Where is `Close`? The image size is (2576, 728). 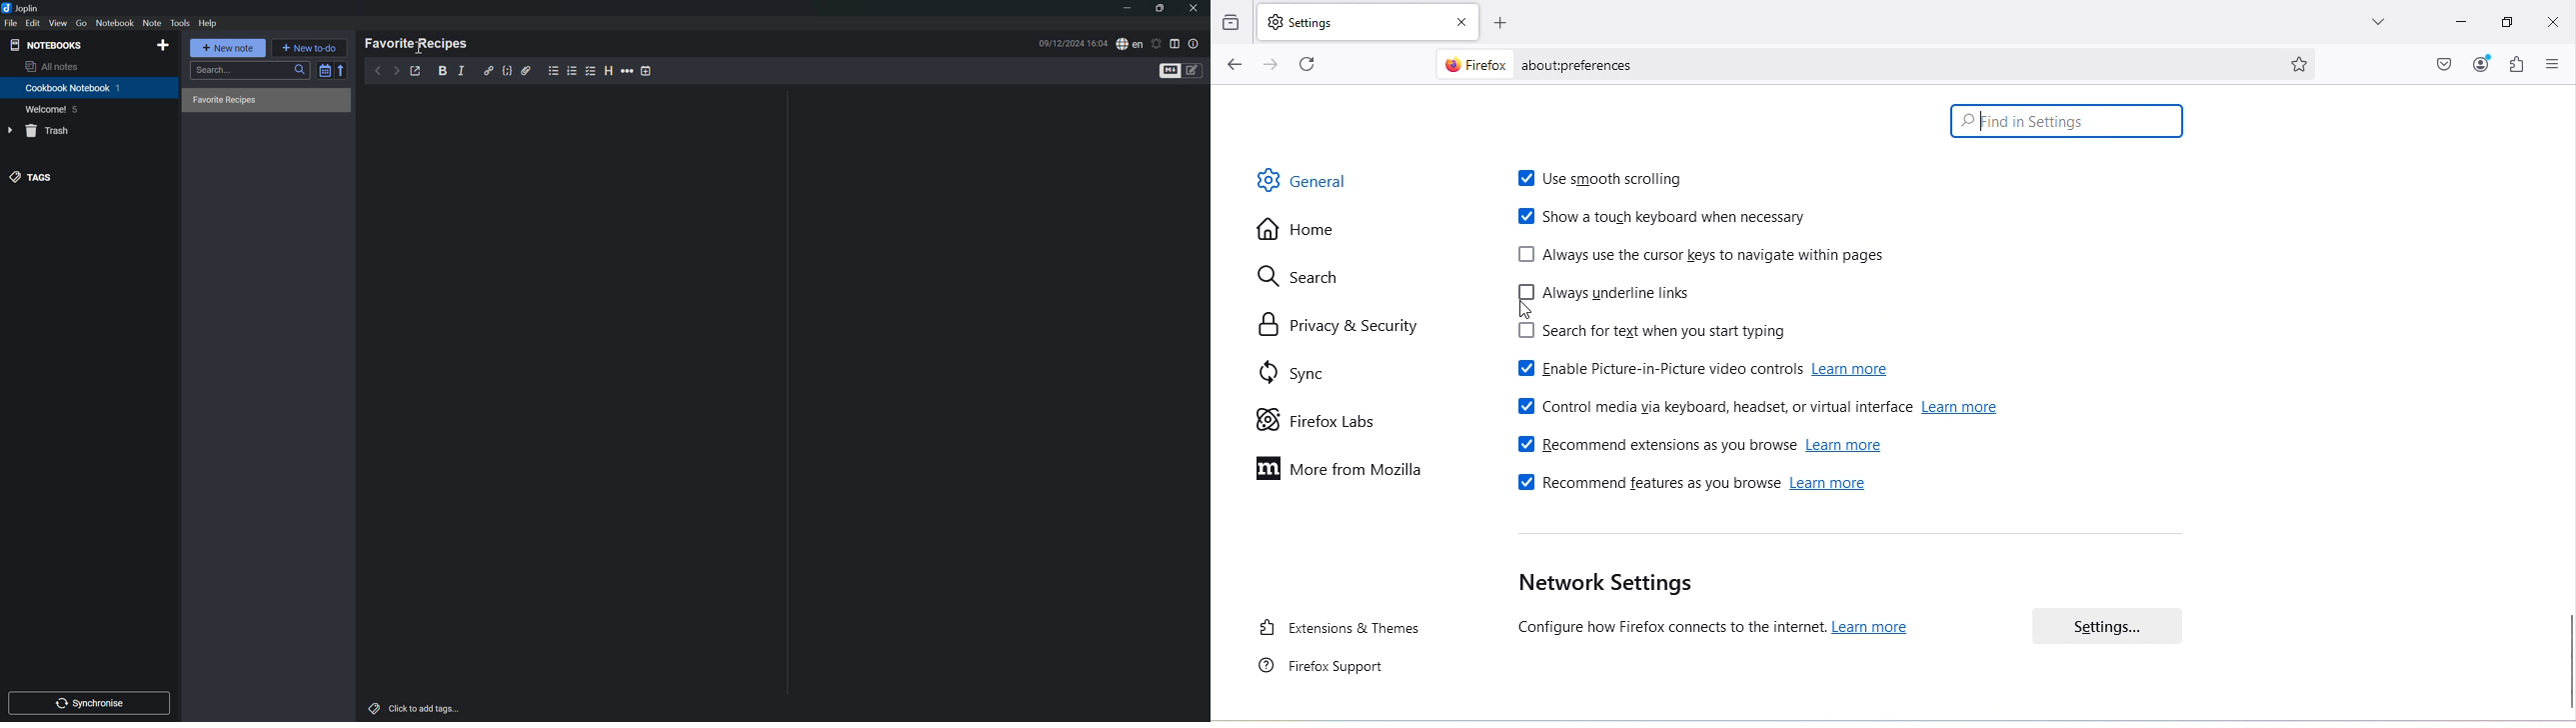 Close is located at coordinates (2553, 21).